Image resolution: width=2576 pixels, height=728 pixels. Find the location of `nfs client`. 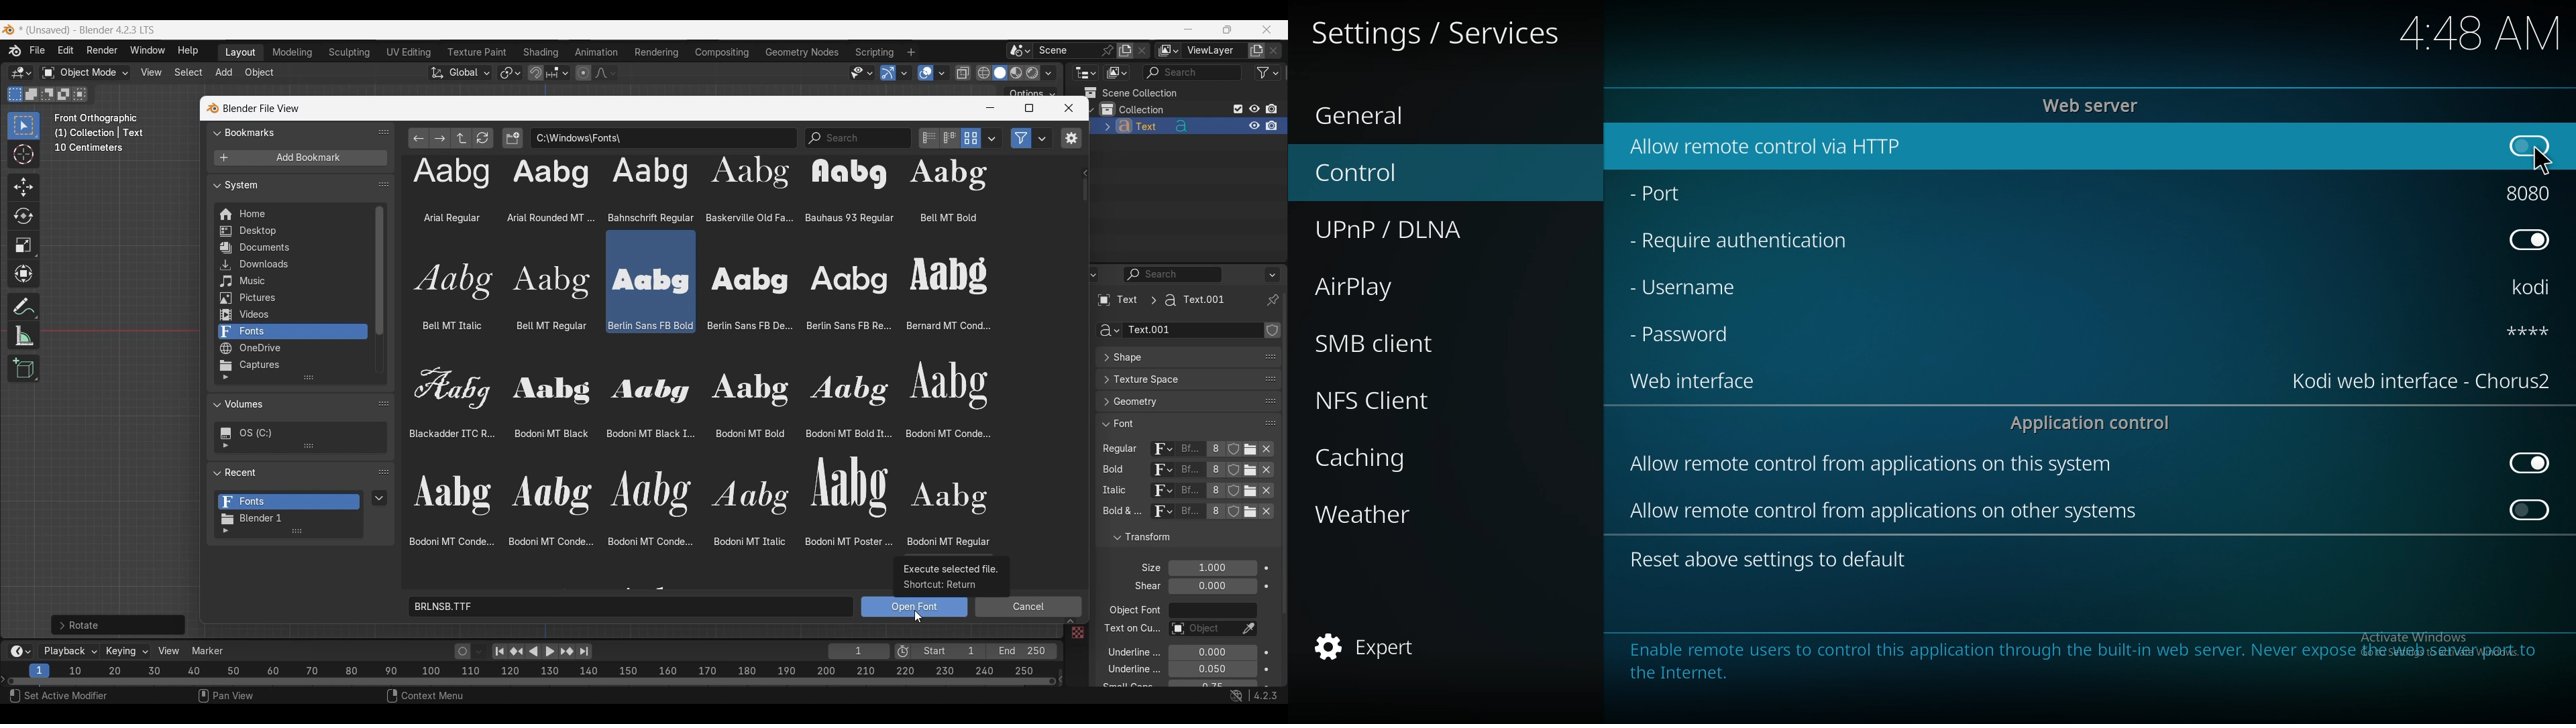

nfs client is located at coordinates (1395, 396).